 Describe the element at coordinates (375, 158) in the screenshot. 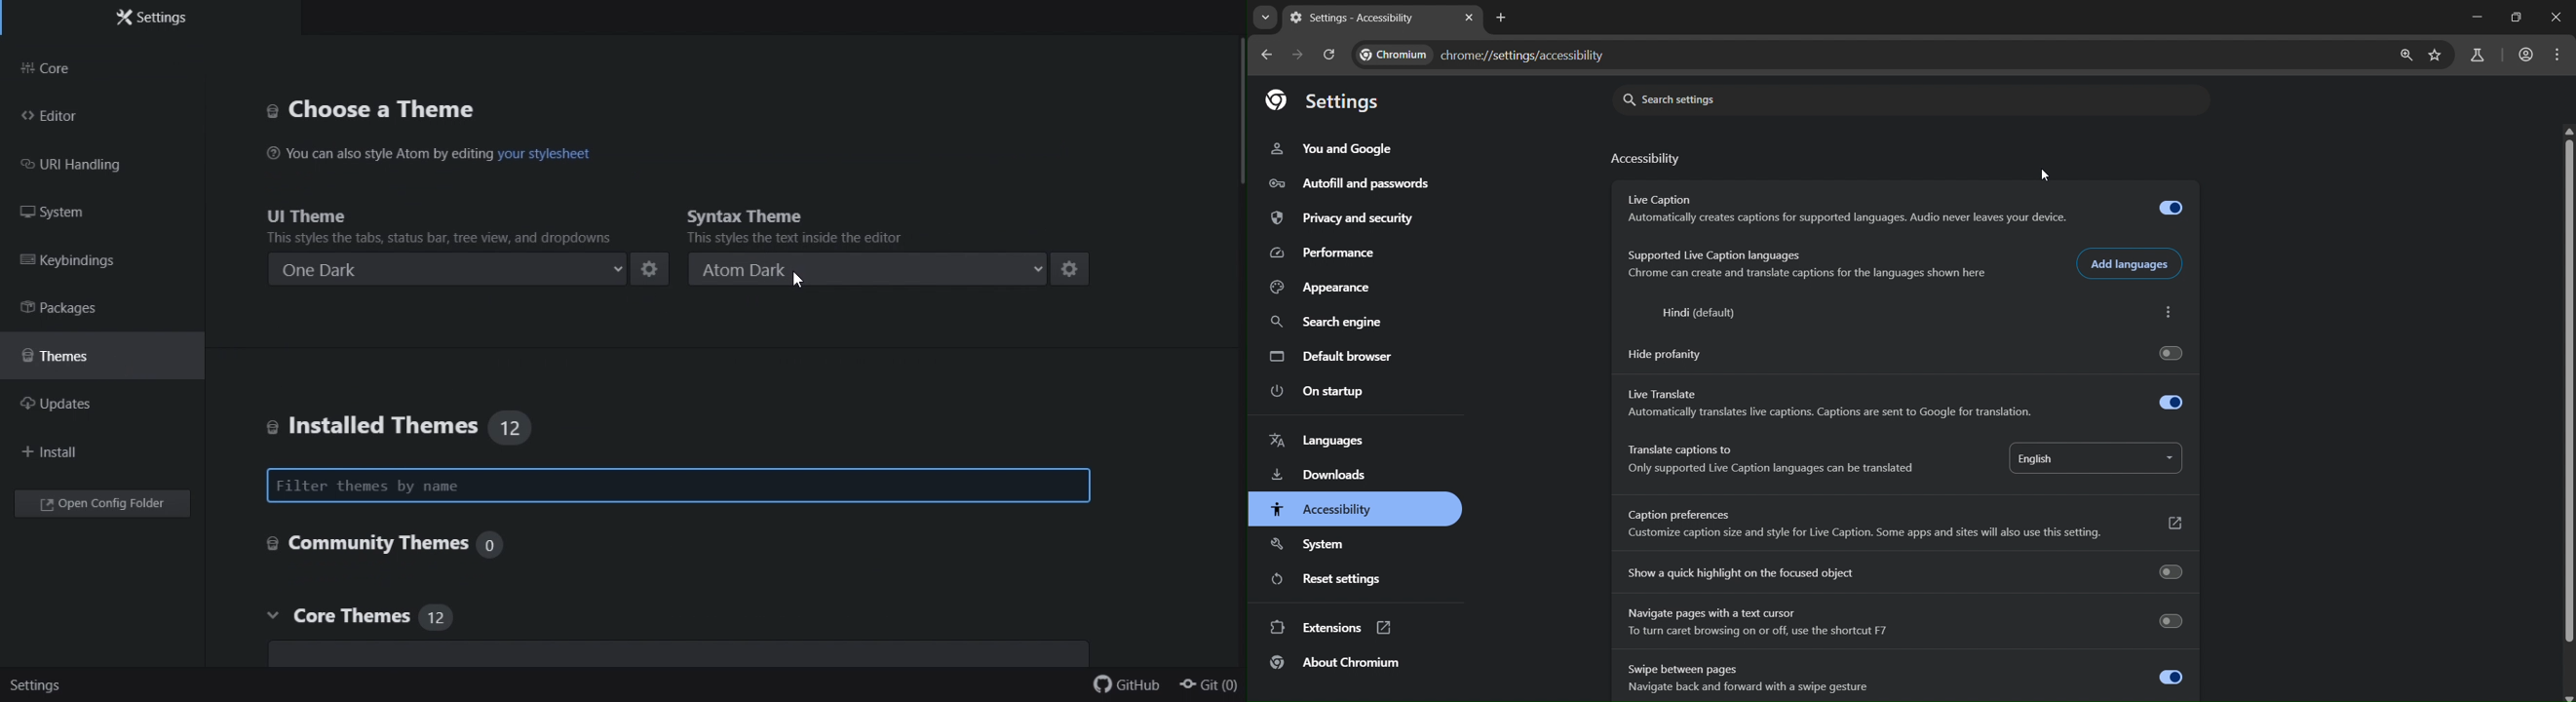

I see `You can also style Atom by editing` at that location.